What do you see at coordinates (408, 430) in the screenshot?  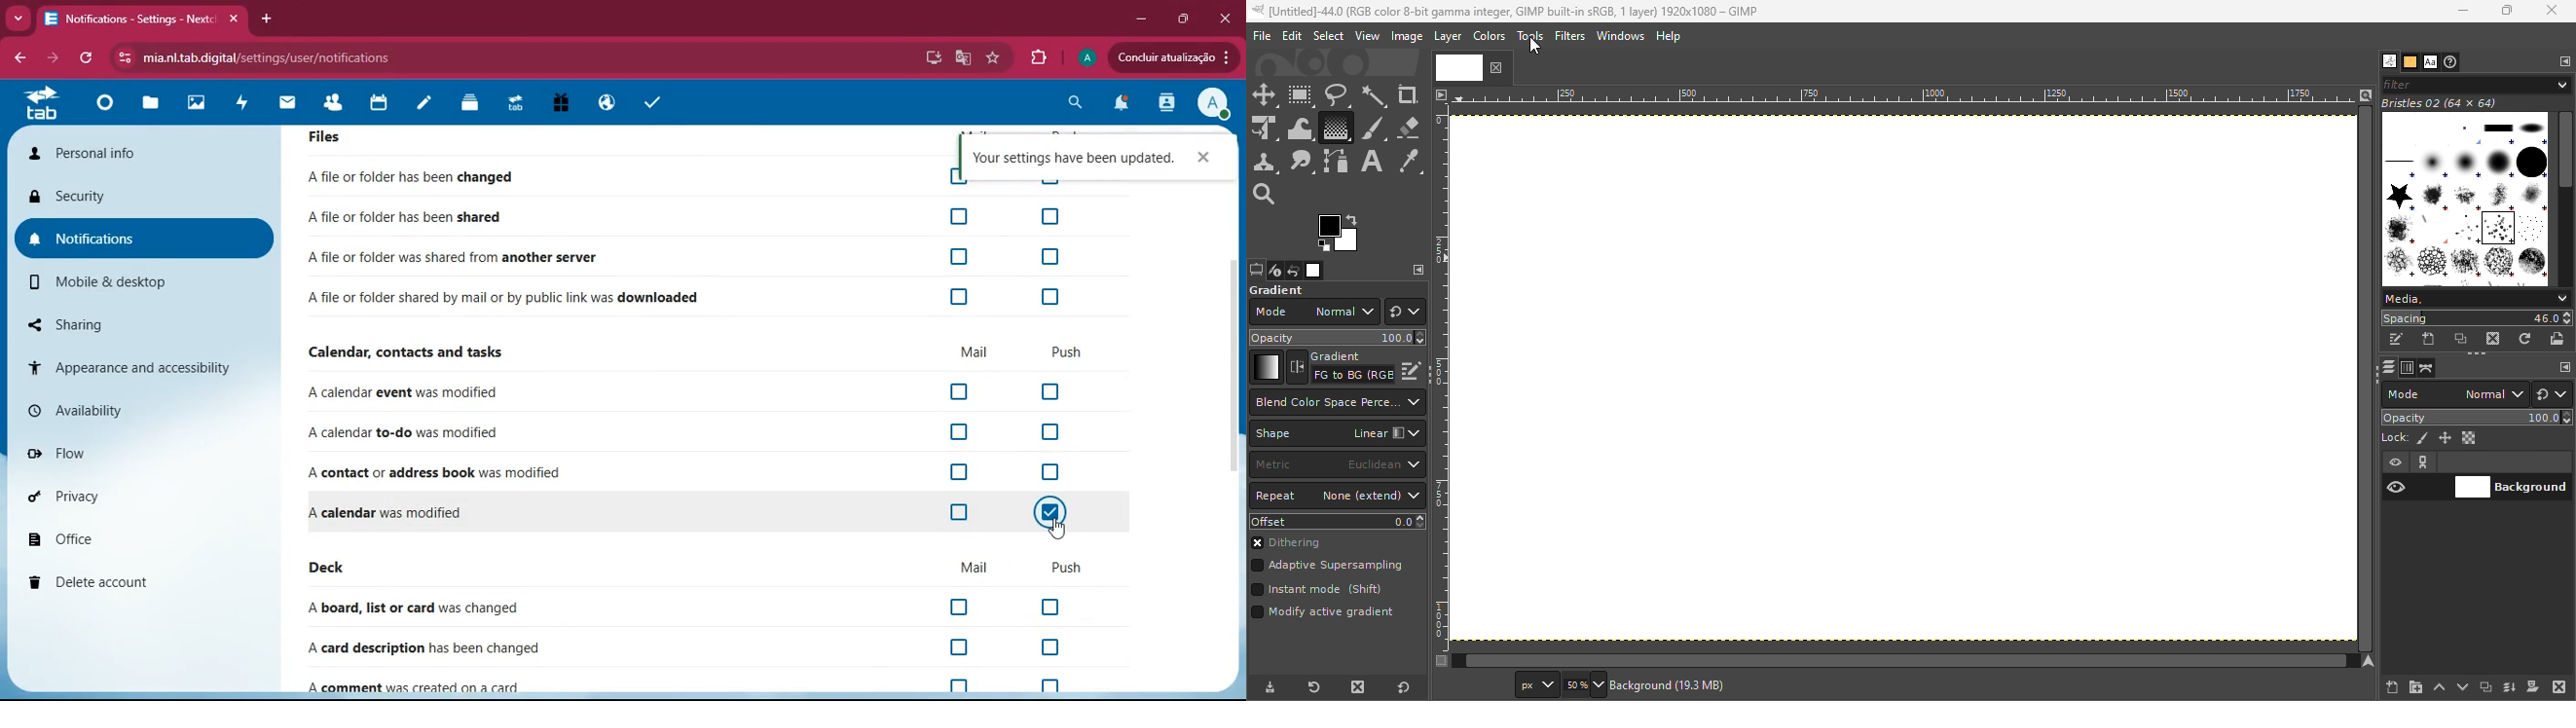 I see `to-do` at bounding box center [408, 430].